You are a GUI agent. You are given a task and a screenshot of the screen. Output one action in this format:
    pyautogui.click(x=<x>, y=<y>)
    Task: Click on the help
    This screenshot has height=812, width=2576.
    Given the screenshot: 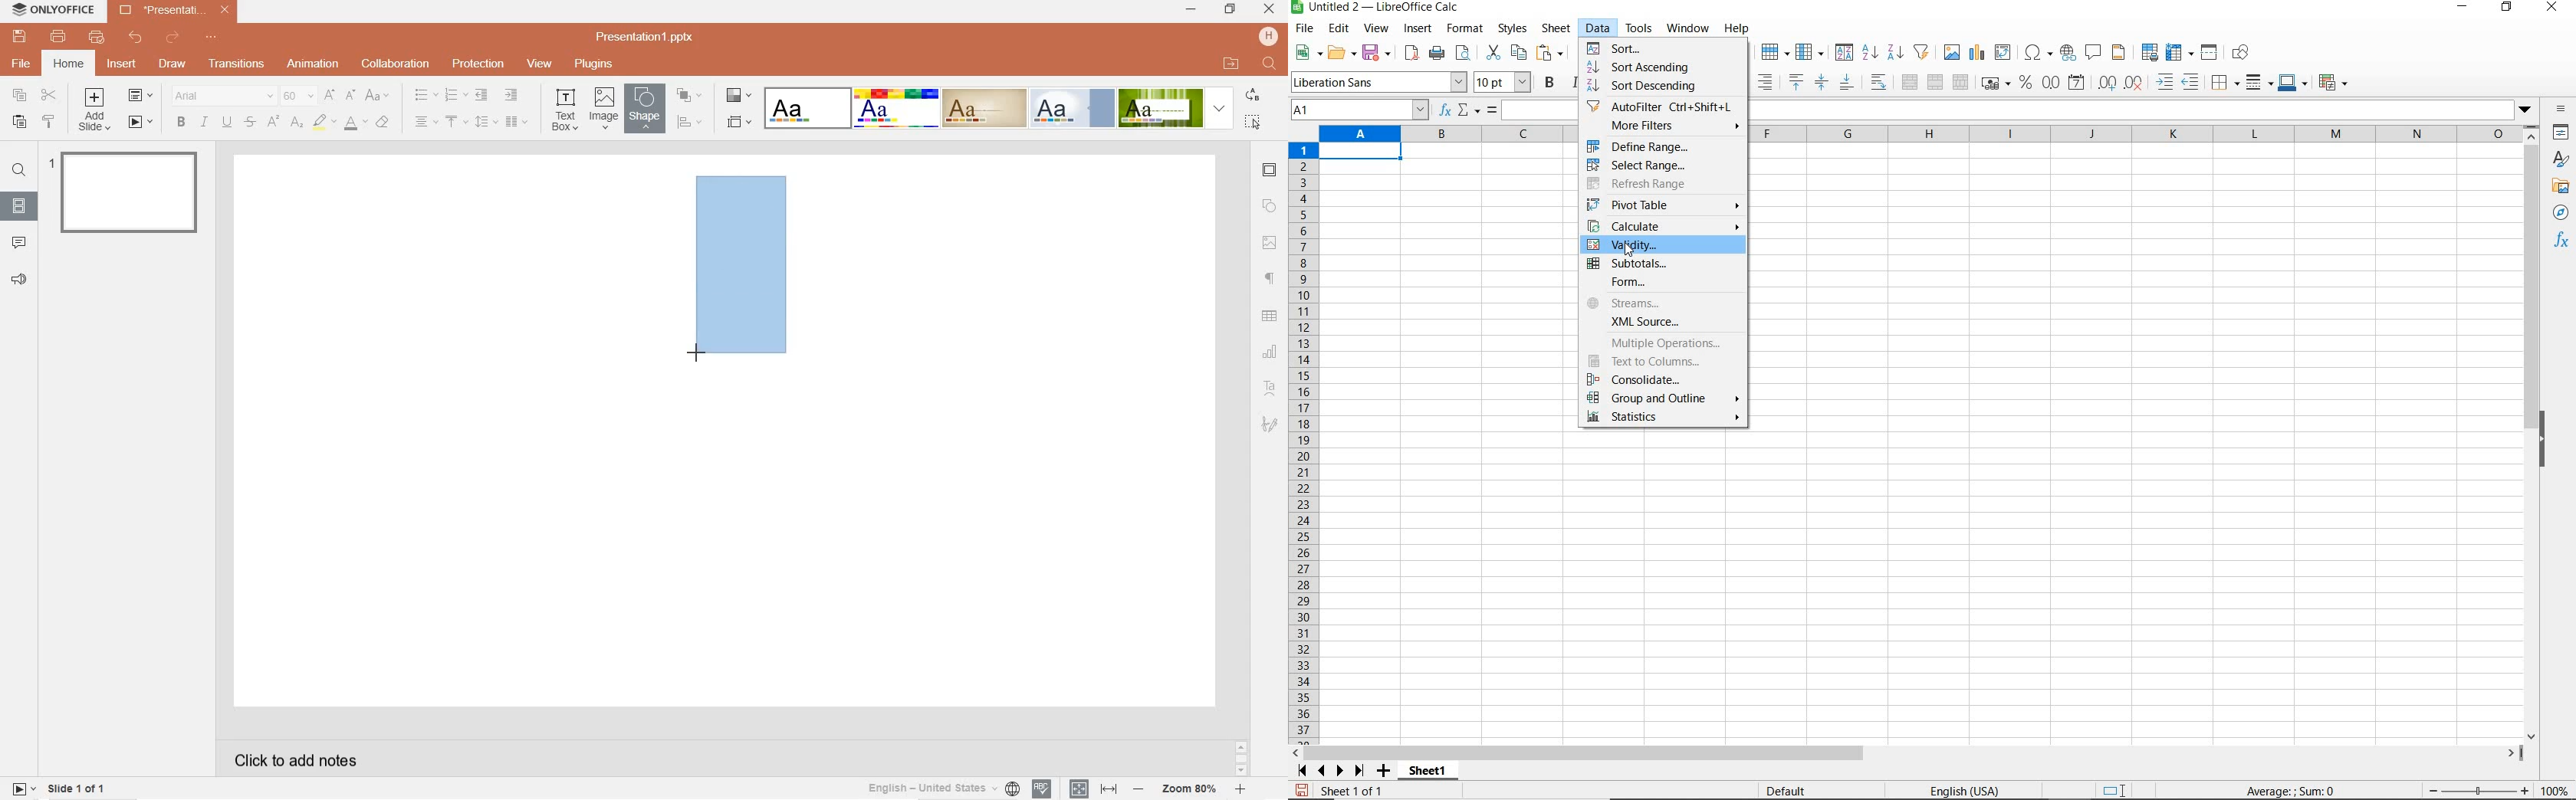 What is the action you would take?
    pyautogui.click(x=1737, y=28)
    